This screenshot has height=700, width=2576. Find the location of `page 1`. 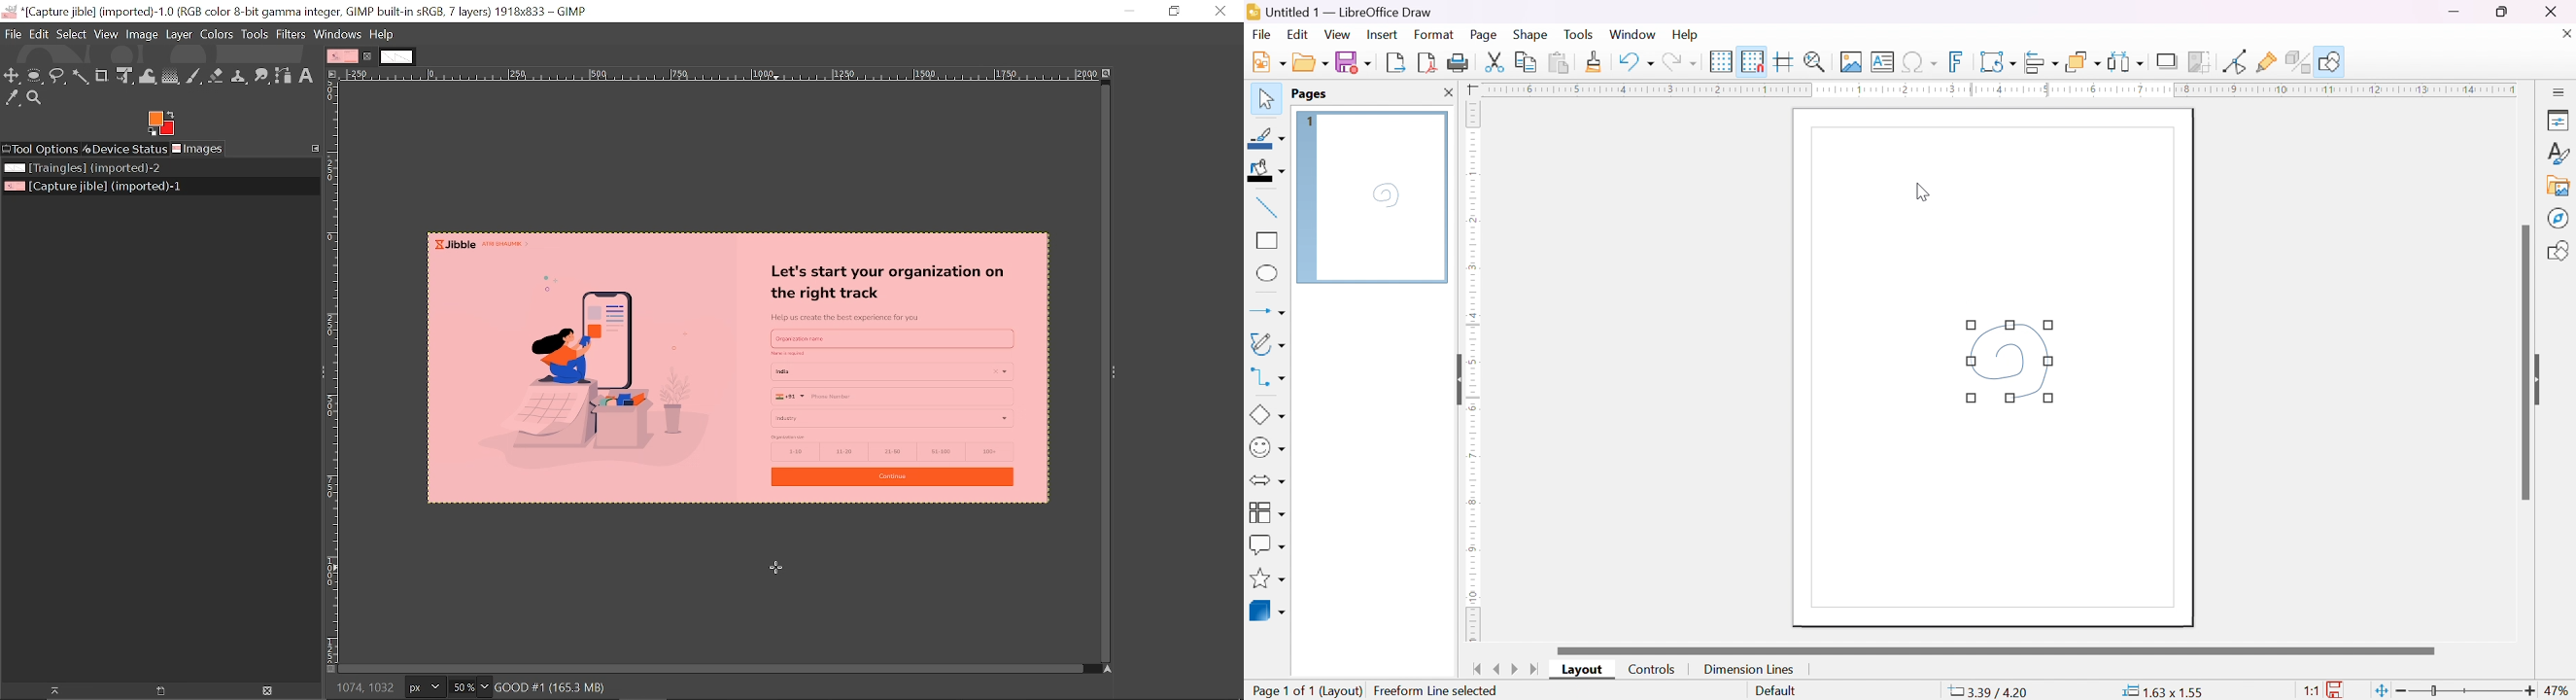

page 1 is located at coordinates (1371, 197).